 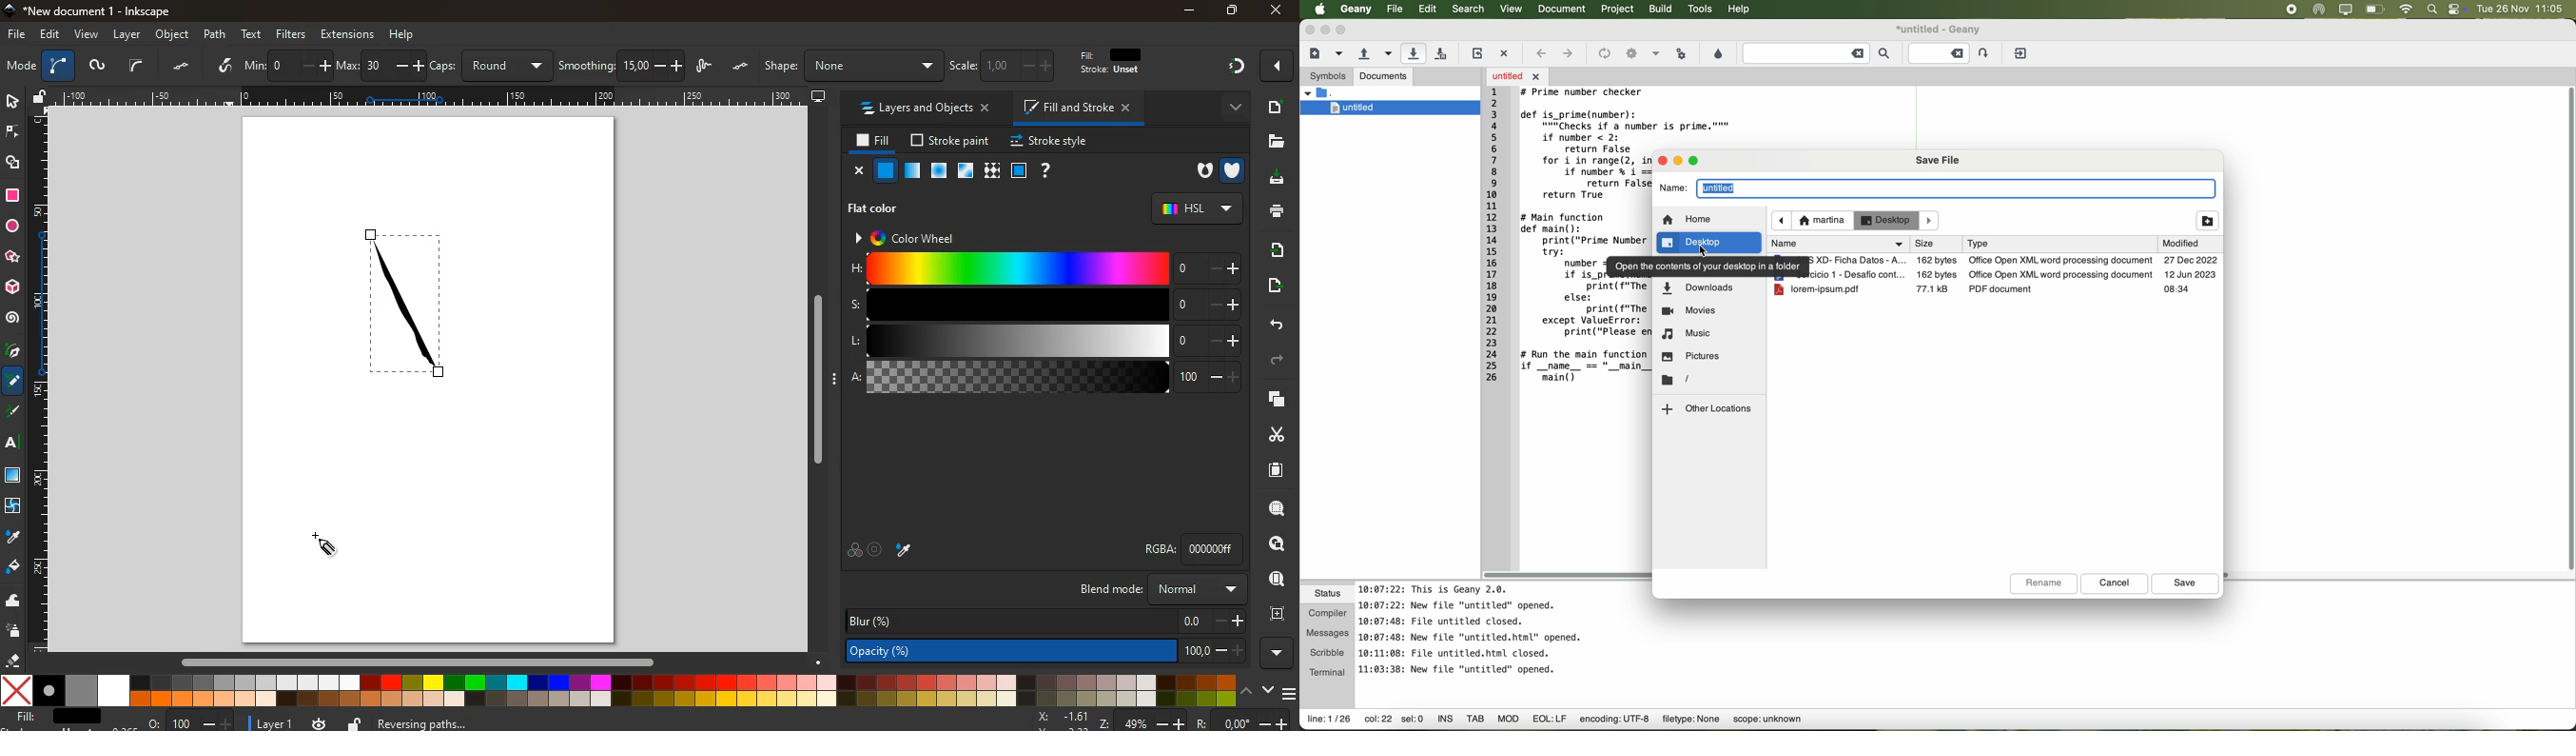 What do you see at coordinates (12, 197) in the screenshot?
I see `square` at bounding box center [12, 197].